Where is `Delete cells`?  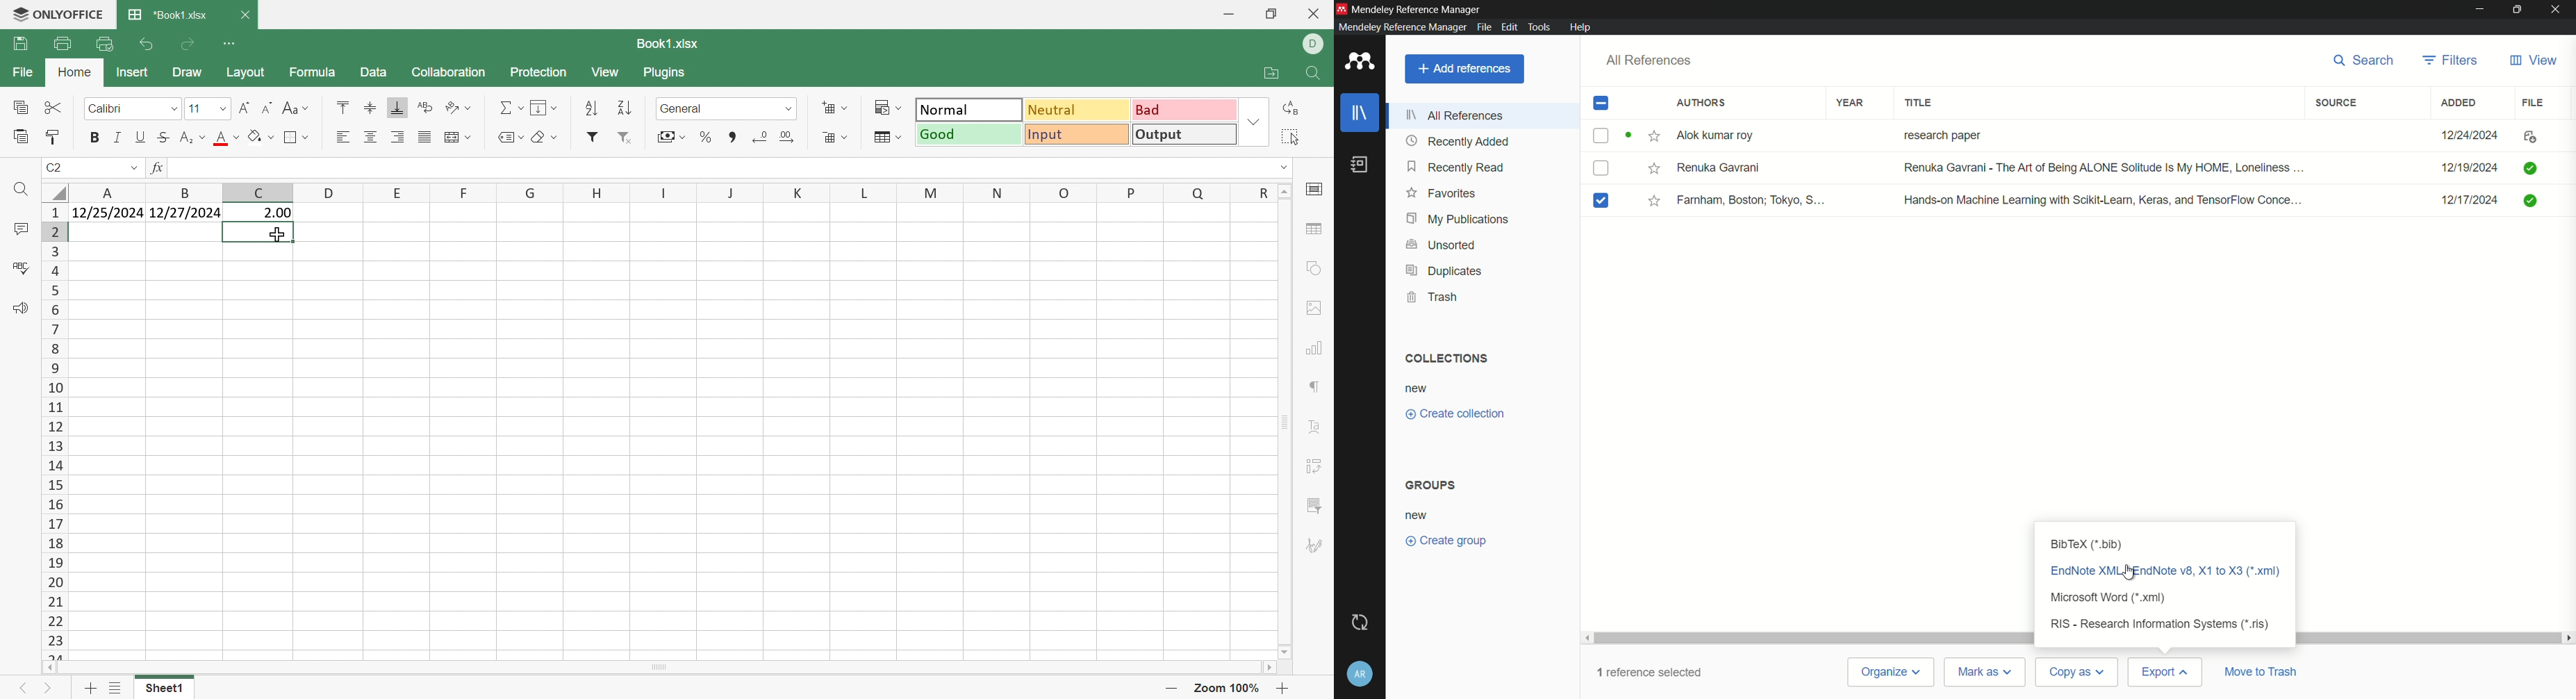 Delete cells is located at coordinates (837, 138).